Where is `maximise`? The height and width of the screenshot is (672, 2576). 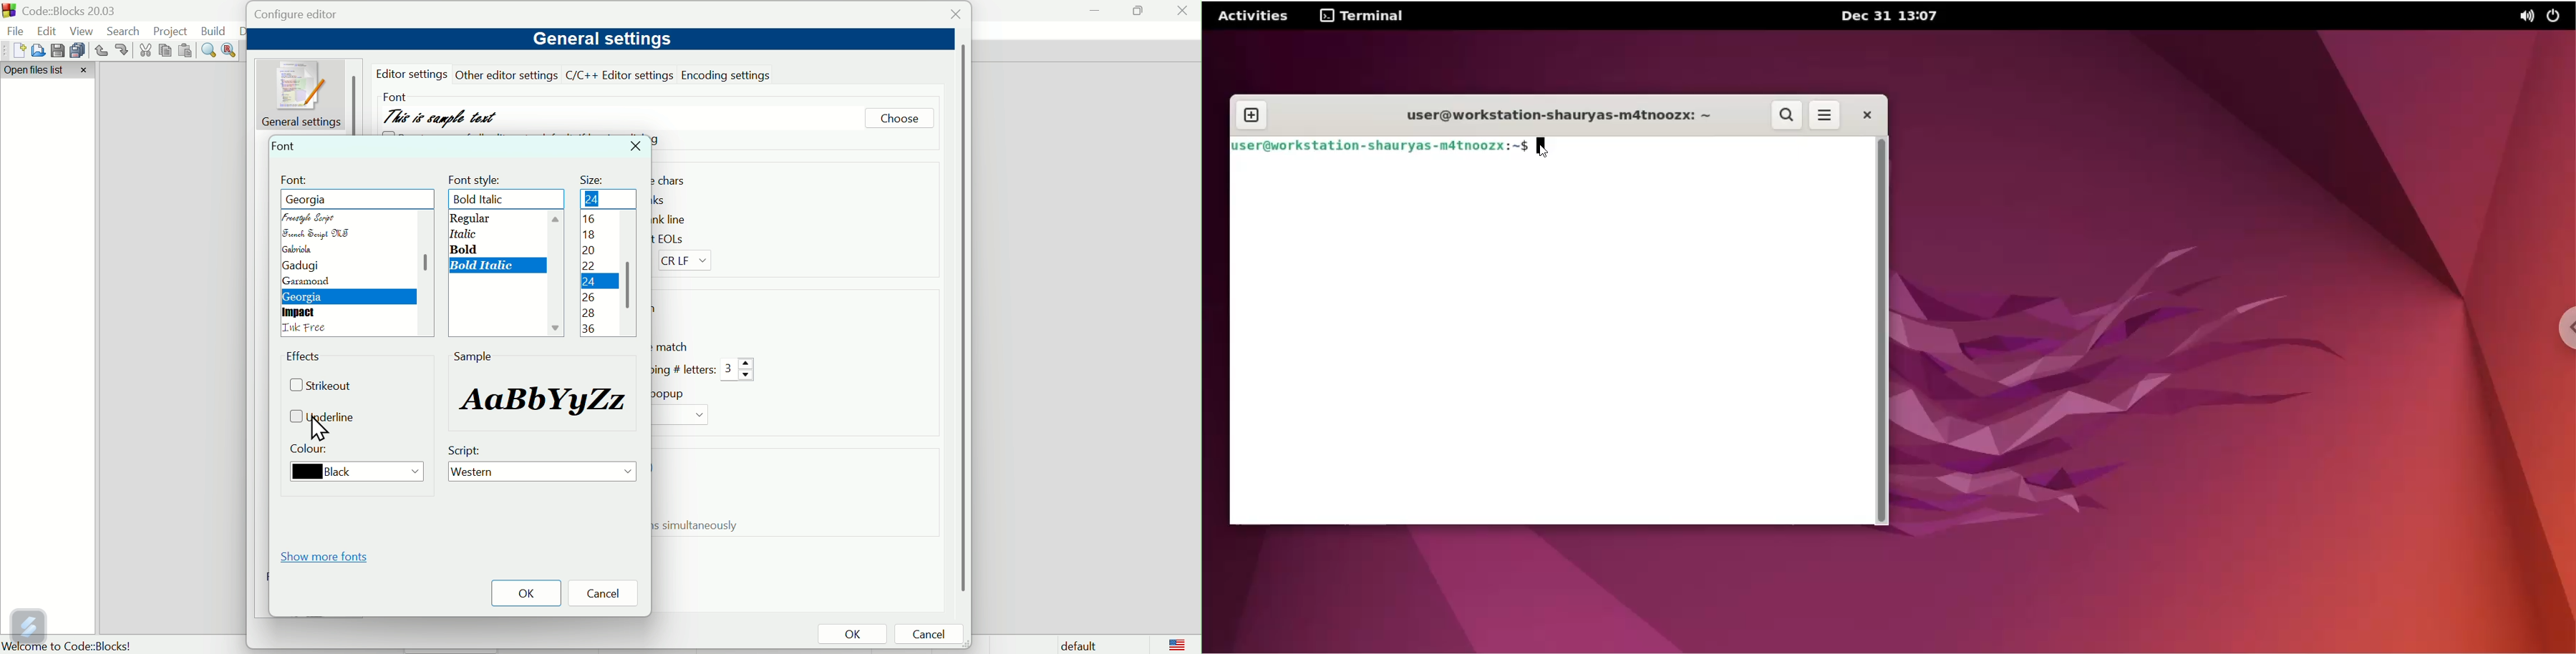
maximise is located at coordinates (1137, 10).